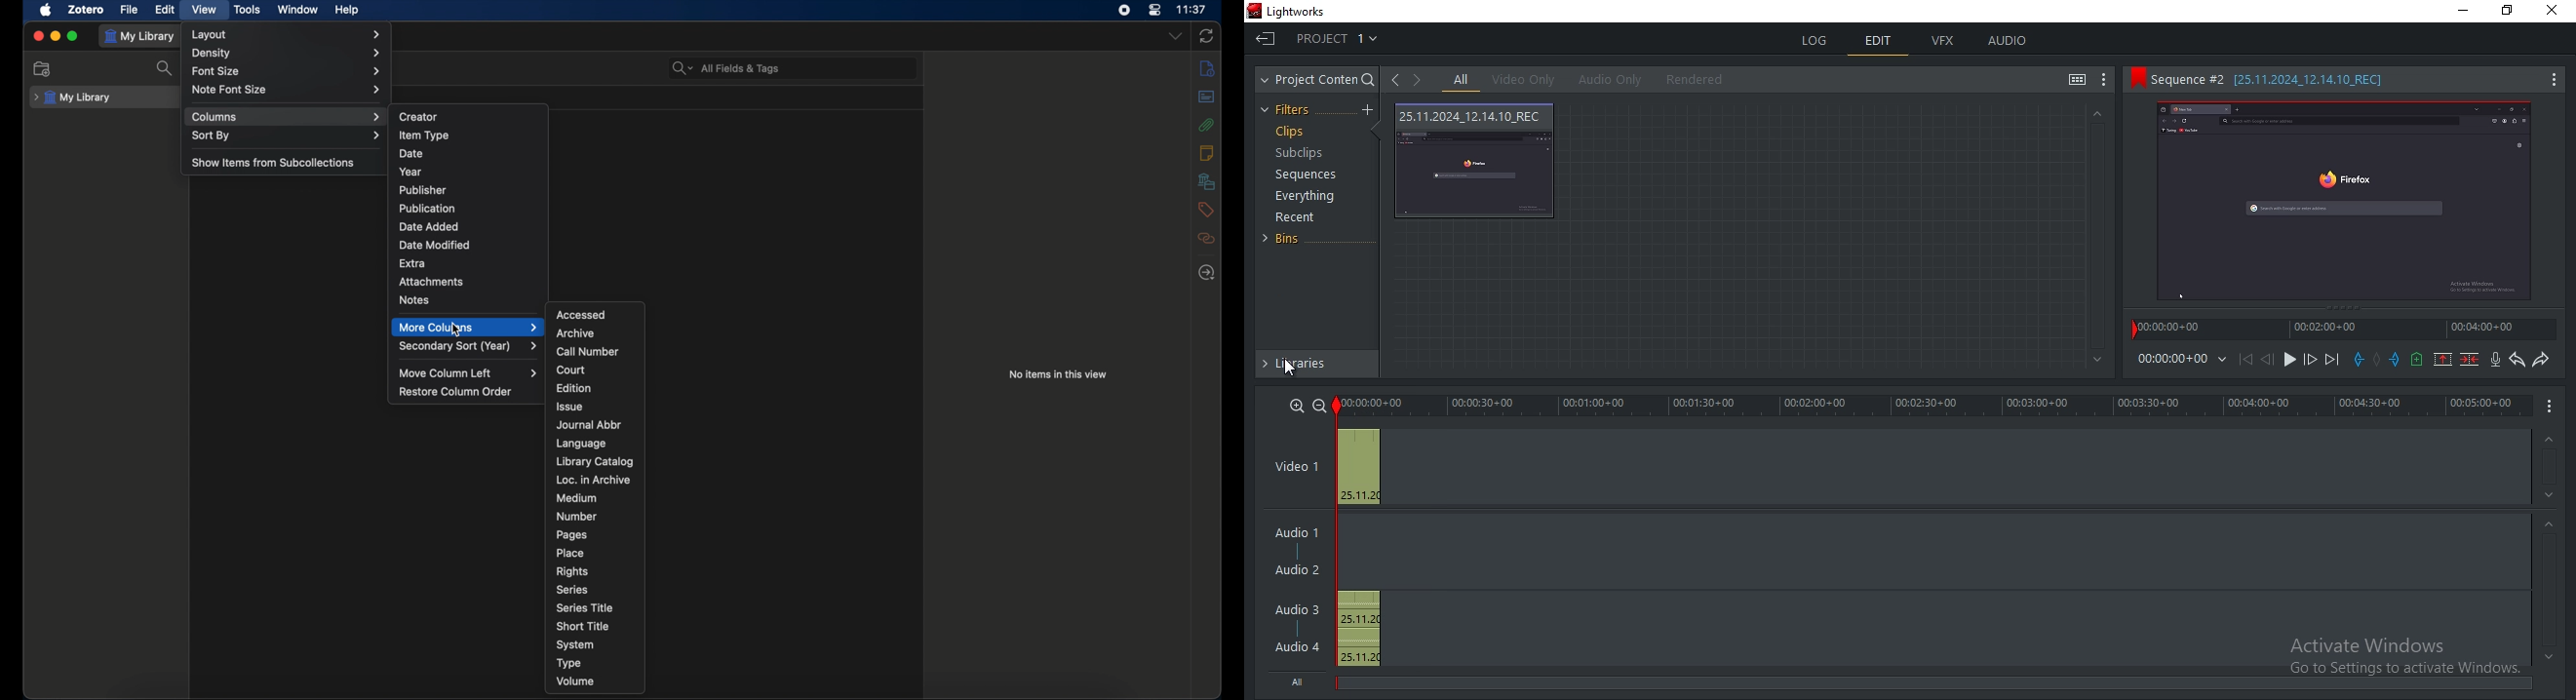  What do you see at coordinates (47, 10) in the screenshot?
I see `apple` at bounding box center [47, 10].